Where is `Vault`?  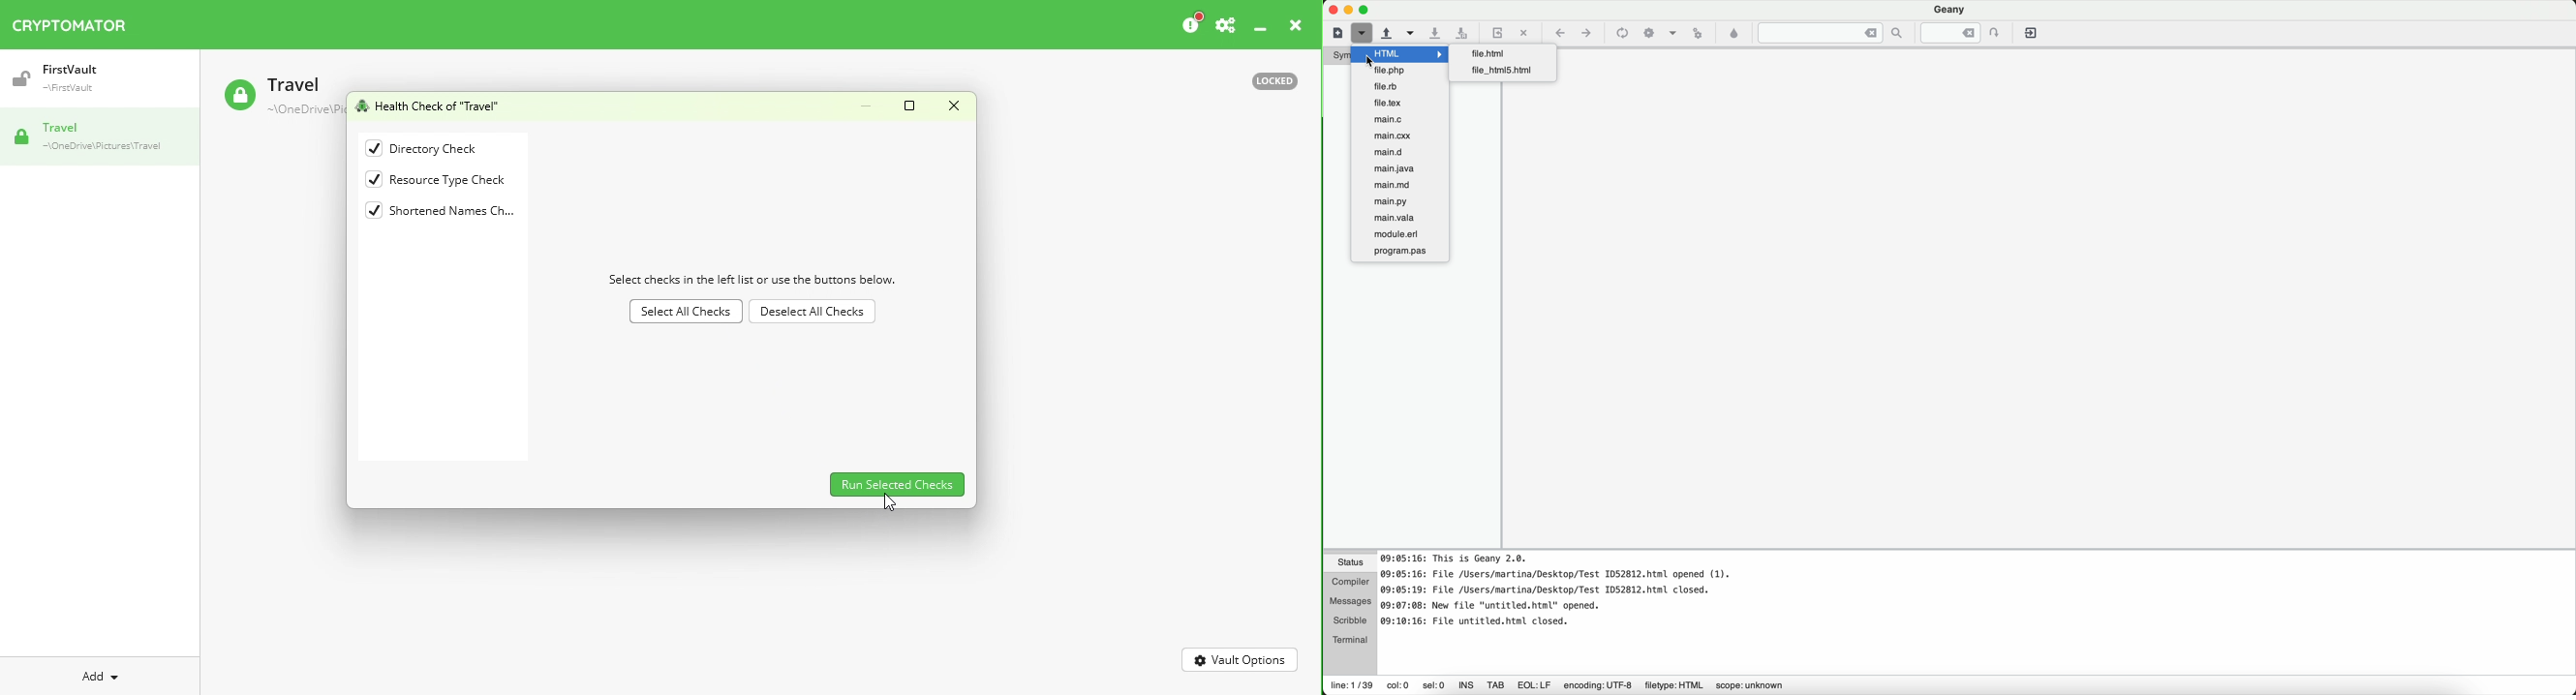 Vault is located at coordinates (99, 137).